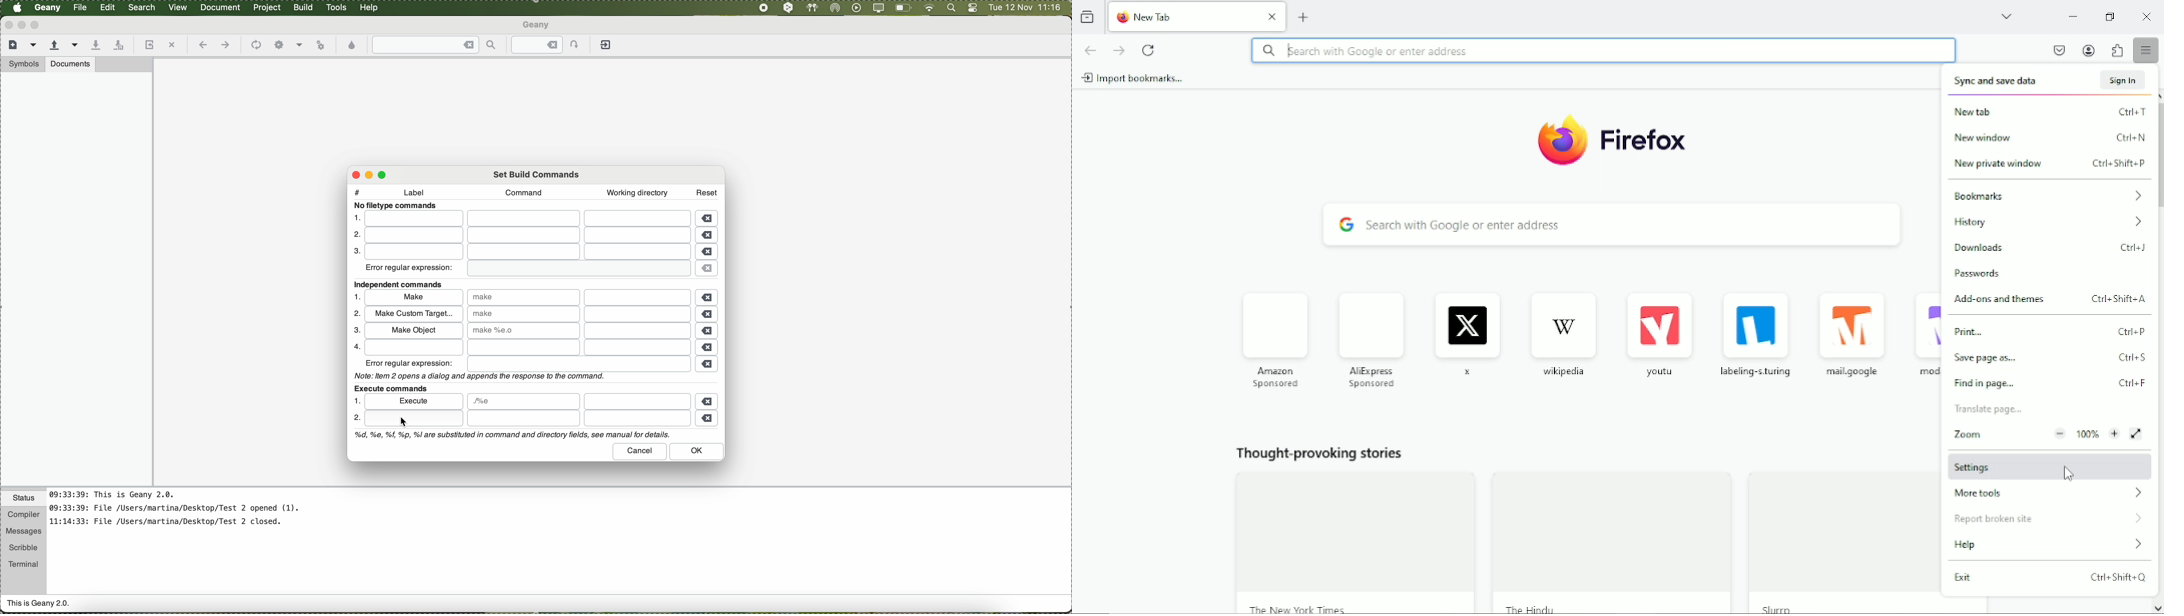 This screenshot has width=2184, height=616. What do you see at coordinates (640, 451) in the screenshot?
I see `cancel button` at bounding box center [640, 451].